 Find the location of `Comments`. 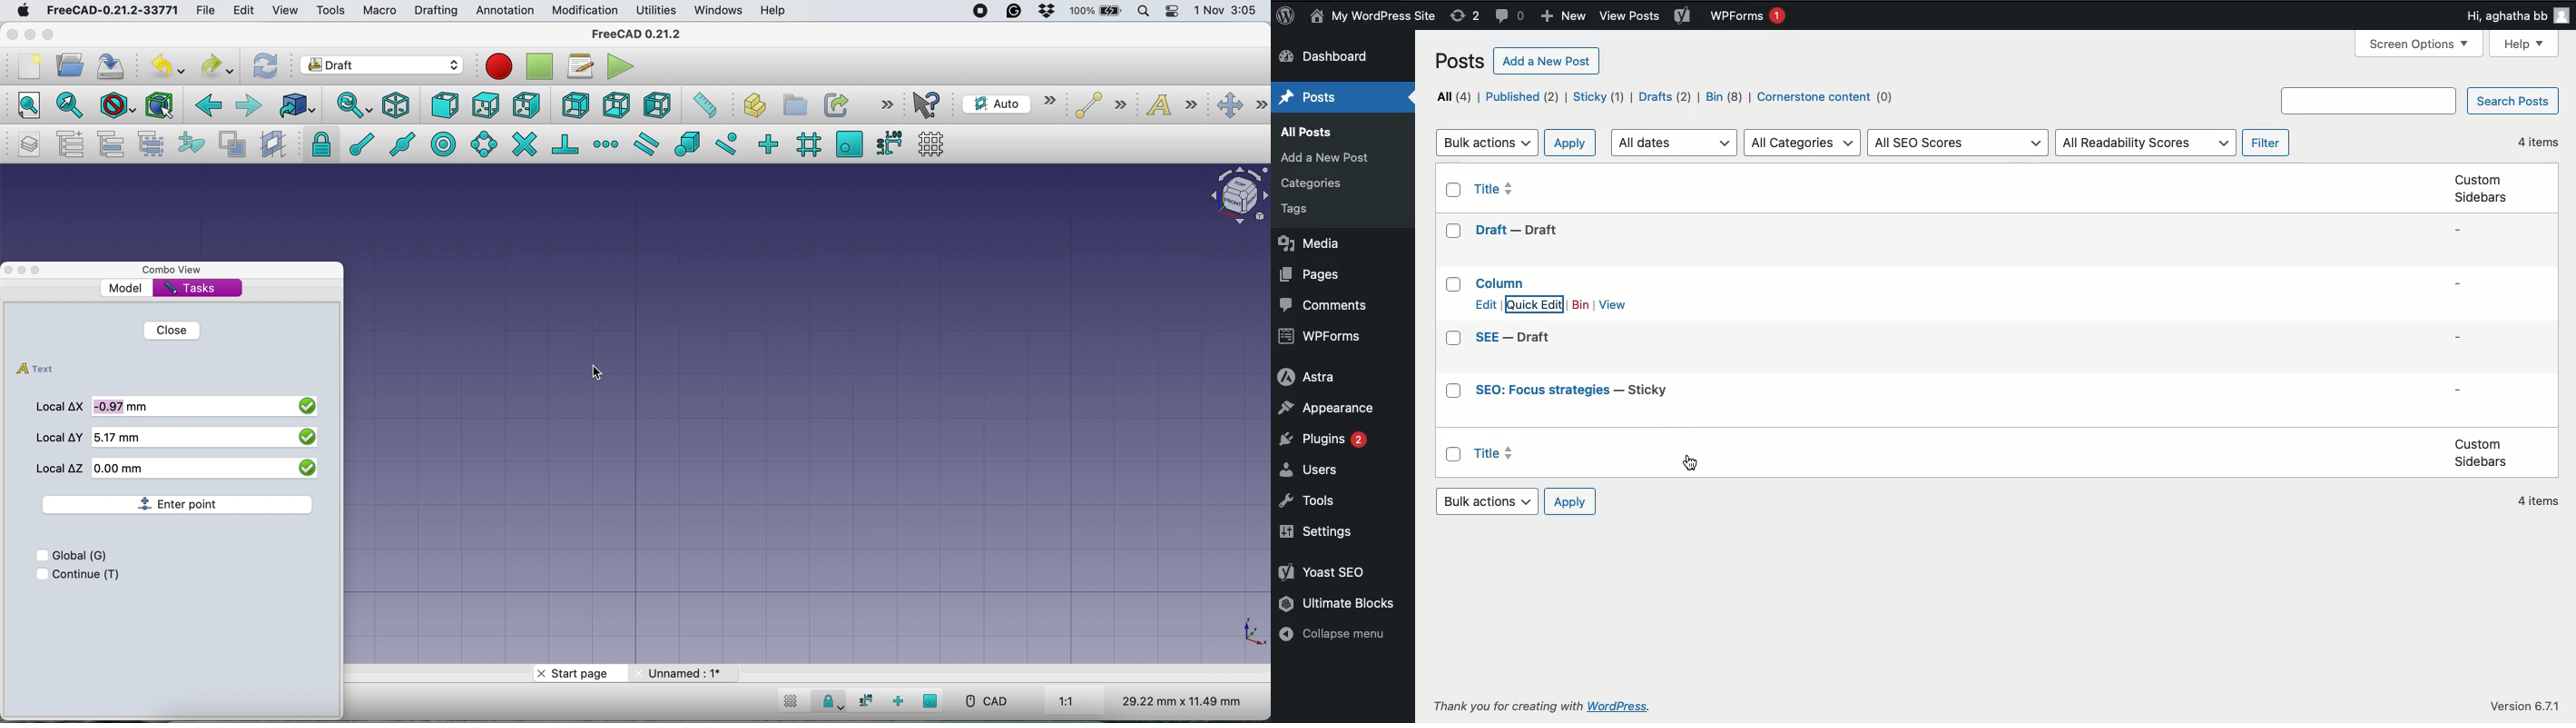

Comments is located at coordinates (1322, 306).